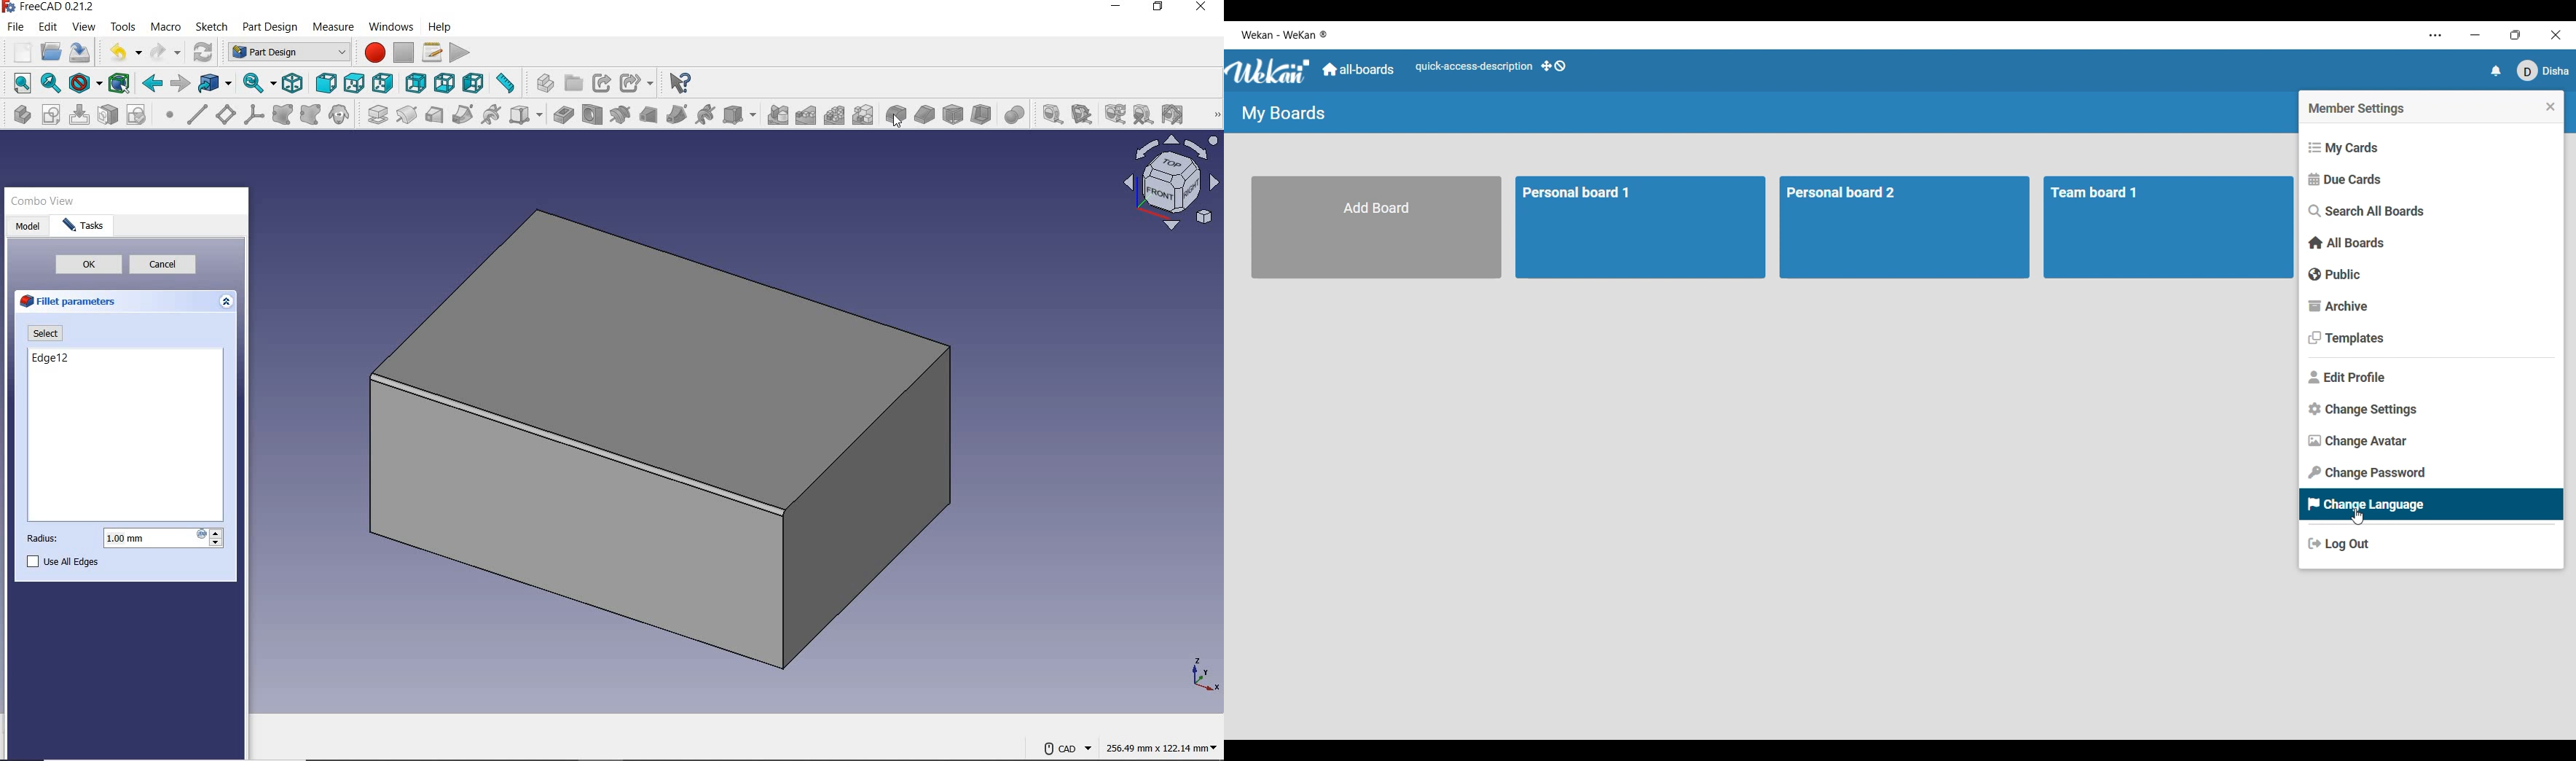 The height and width of the screenshot is (784, 2576). Describe the element at coordinates (51, 8) in the screenshot. I see `system name` at that location.